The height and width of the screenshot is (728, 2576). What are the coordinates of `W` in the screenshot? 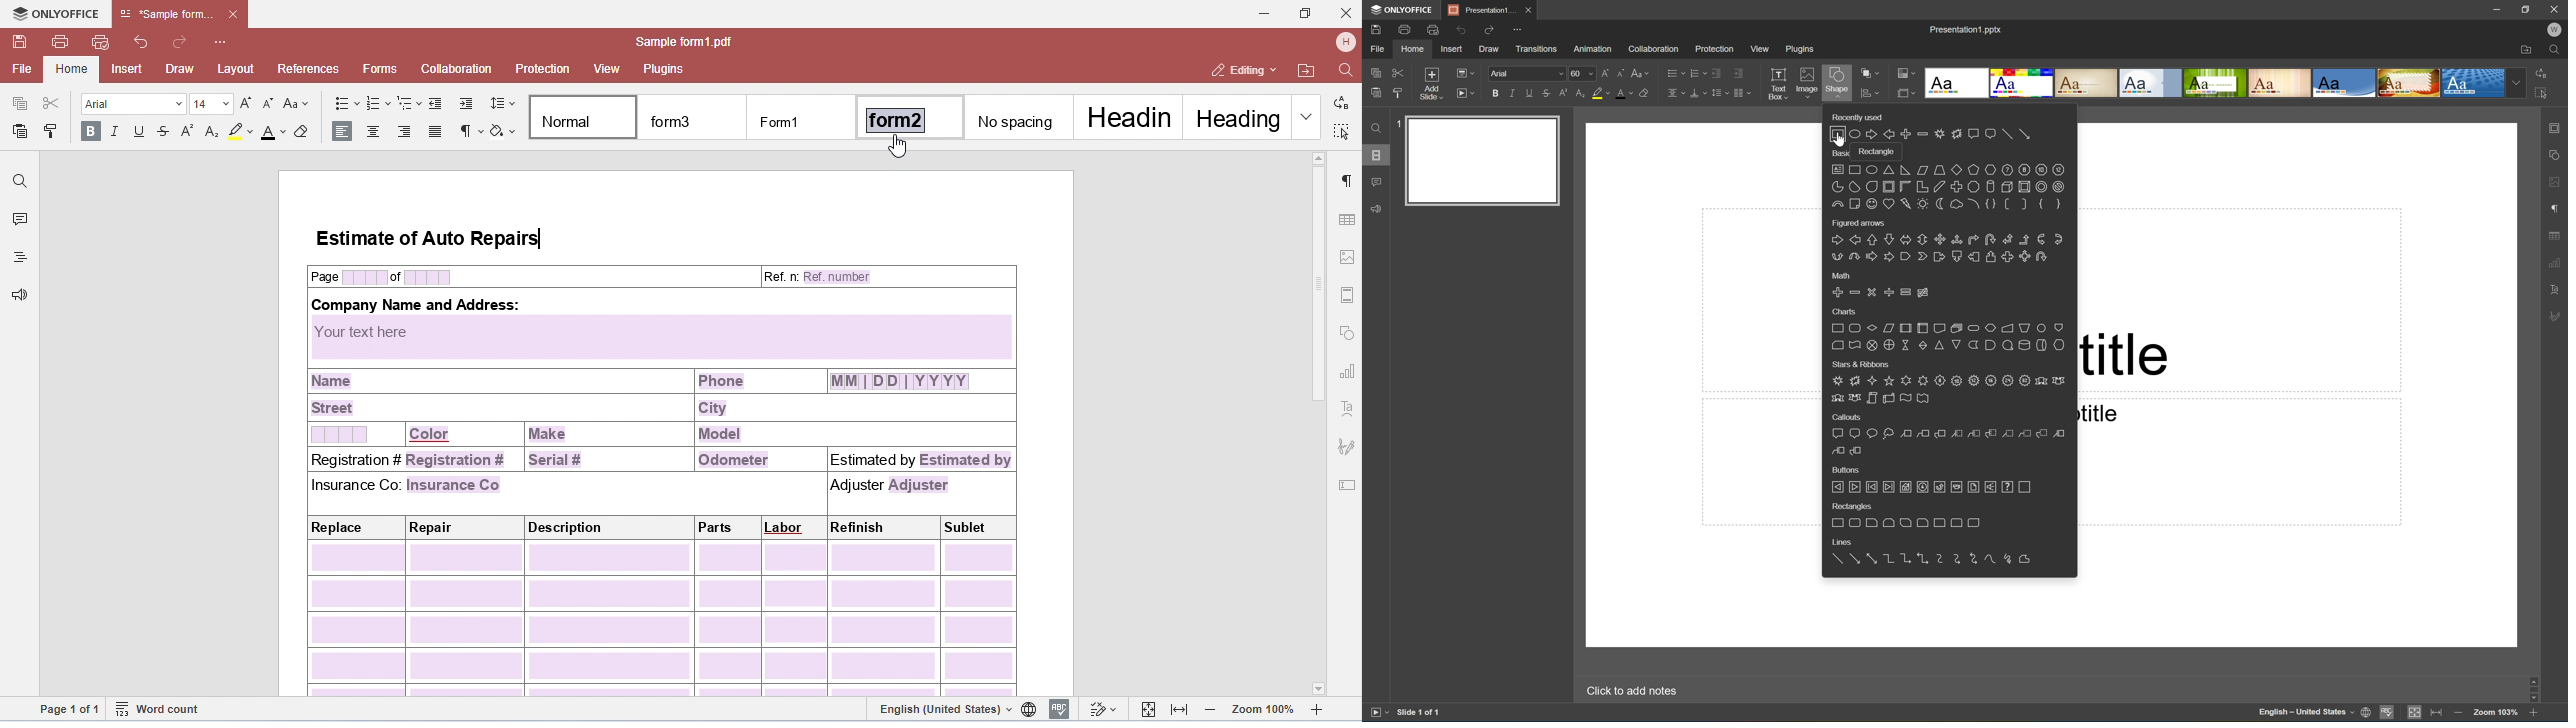 It's located at (2555, 28).